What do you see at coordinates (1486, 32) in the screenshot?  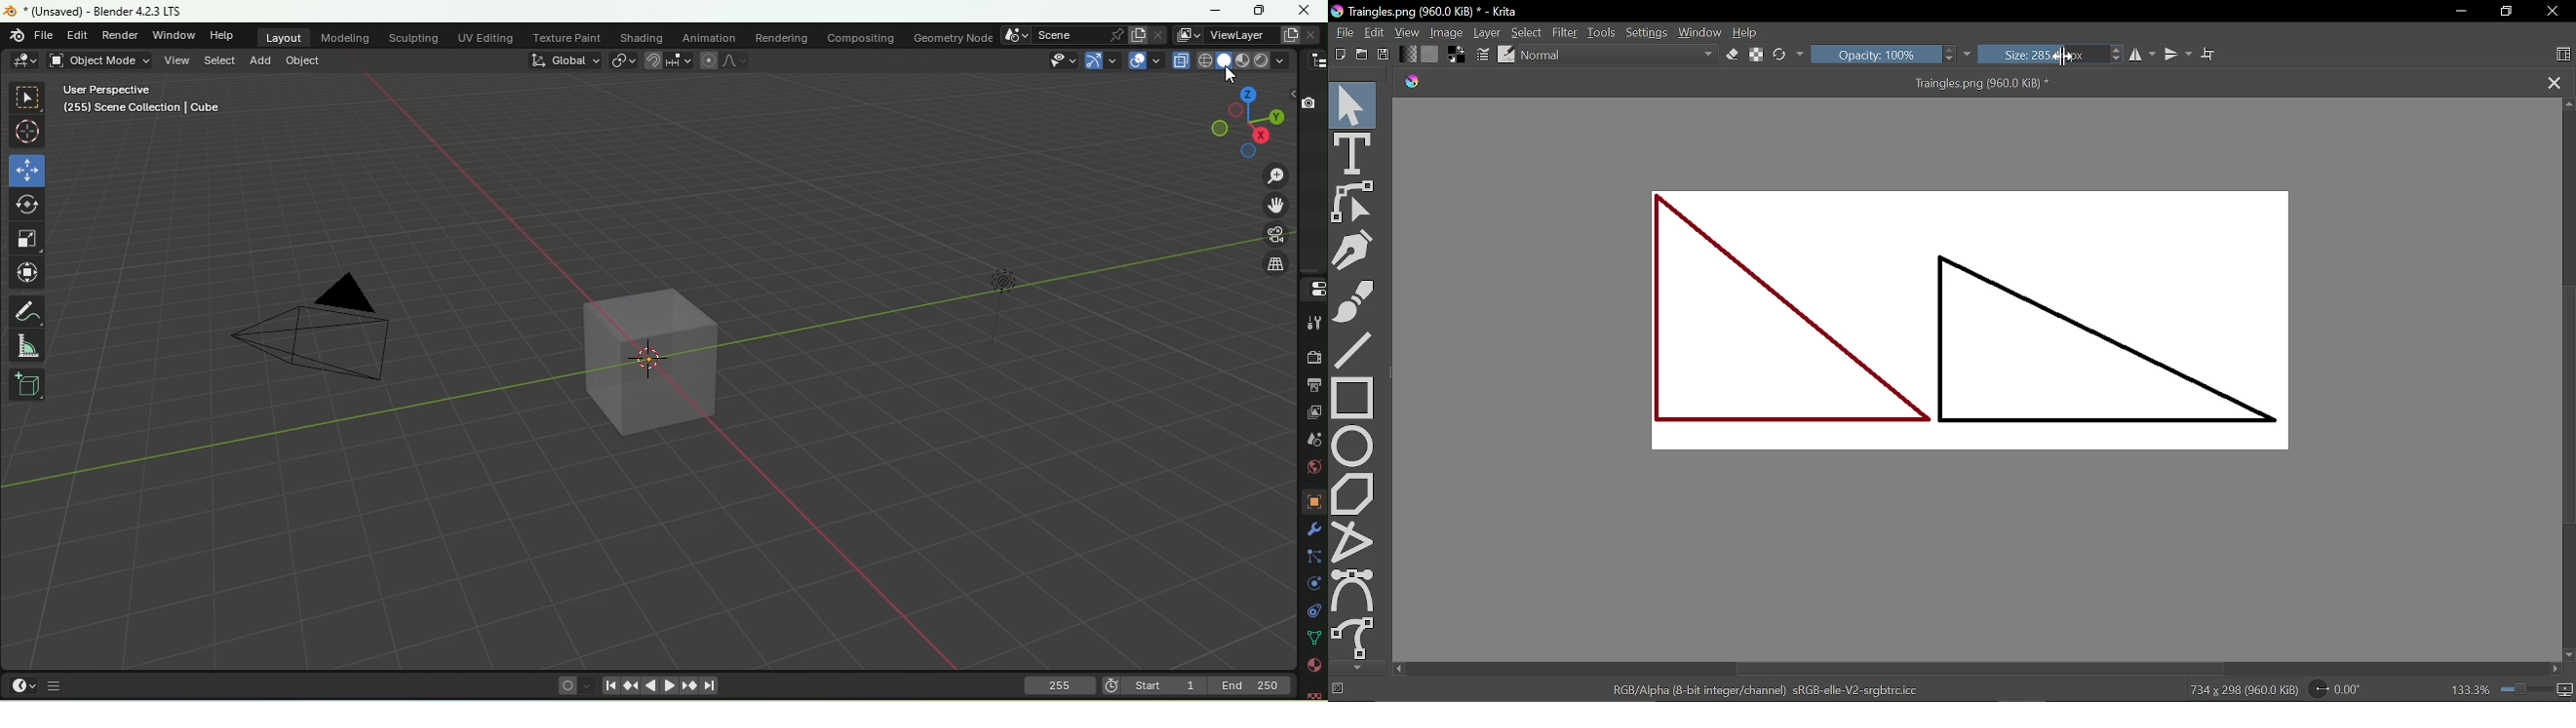 I see `Layer` at bounding box center [1486, 32].